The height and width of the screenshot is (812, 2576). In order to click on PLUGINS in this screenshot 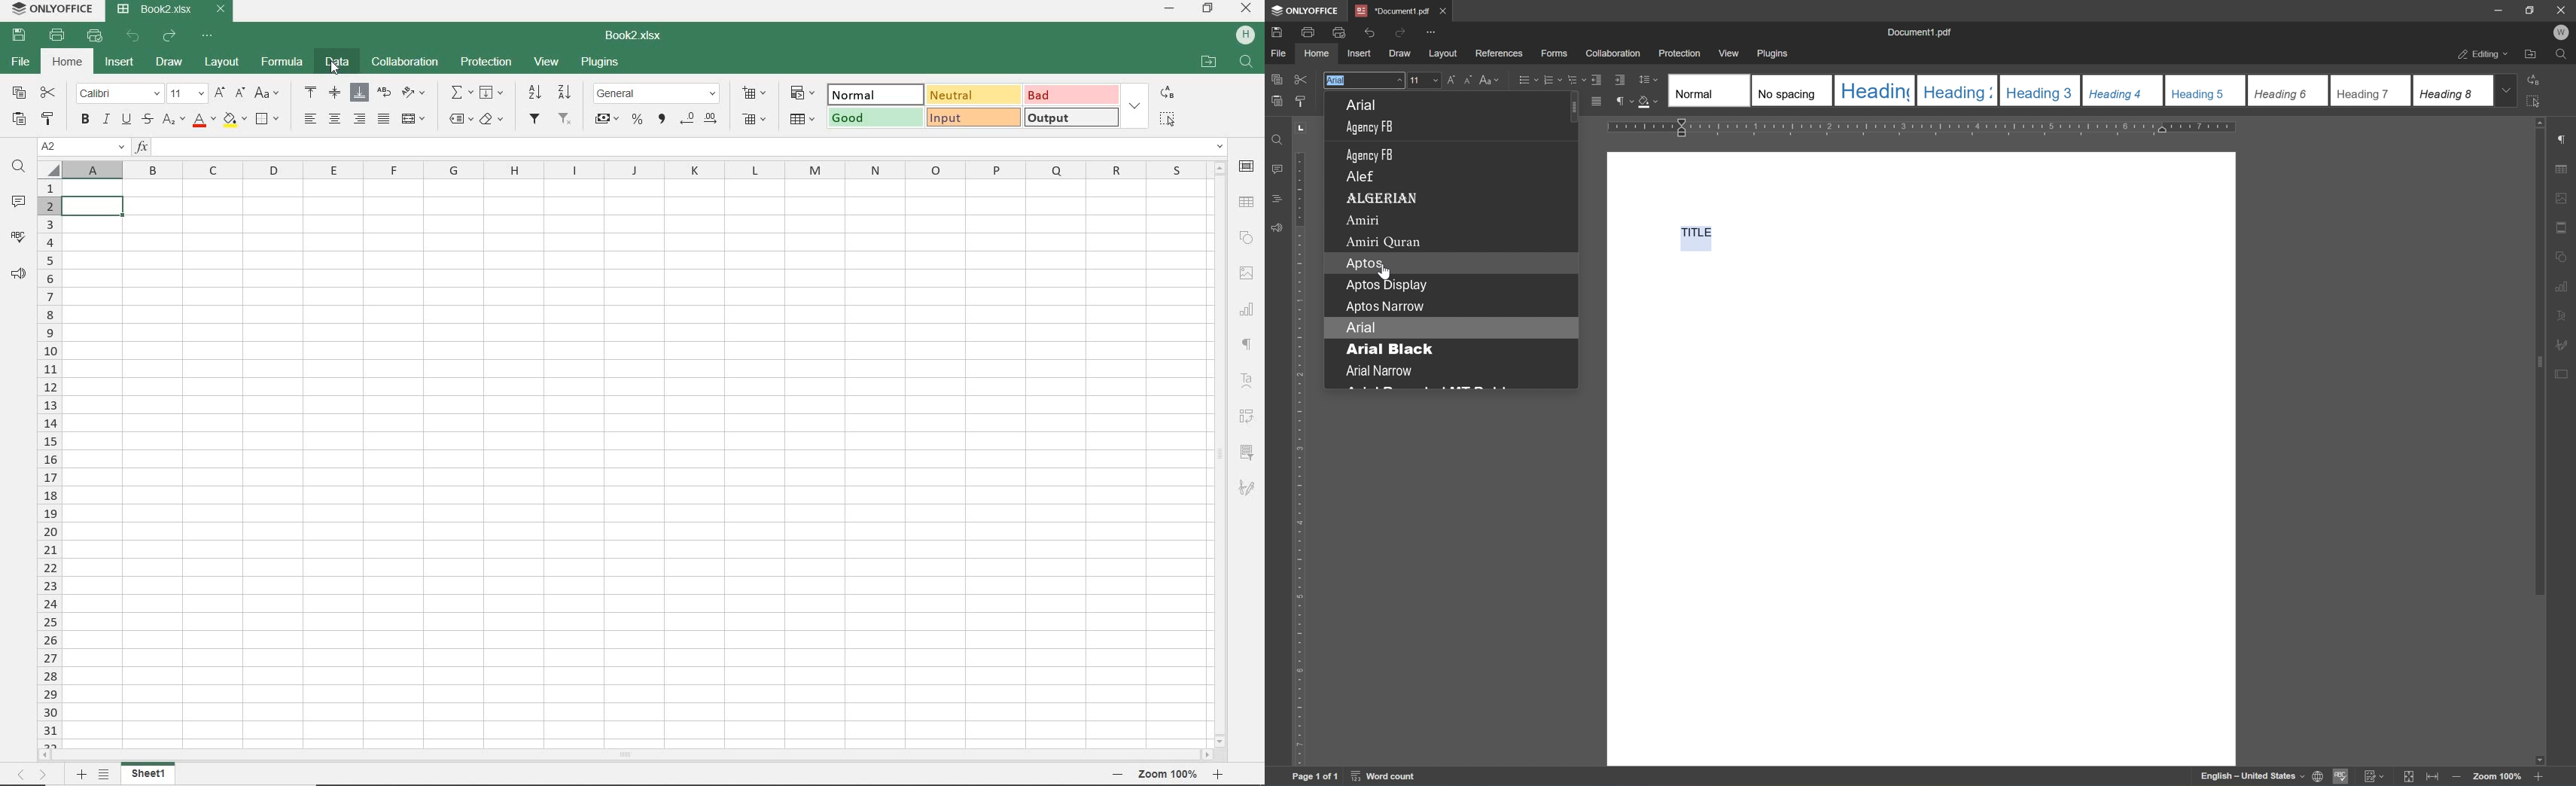, I will do `click(601, 61)`.